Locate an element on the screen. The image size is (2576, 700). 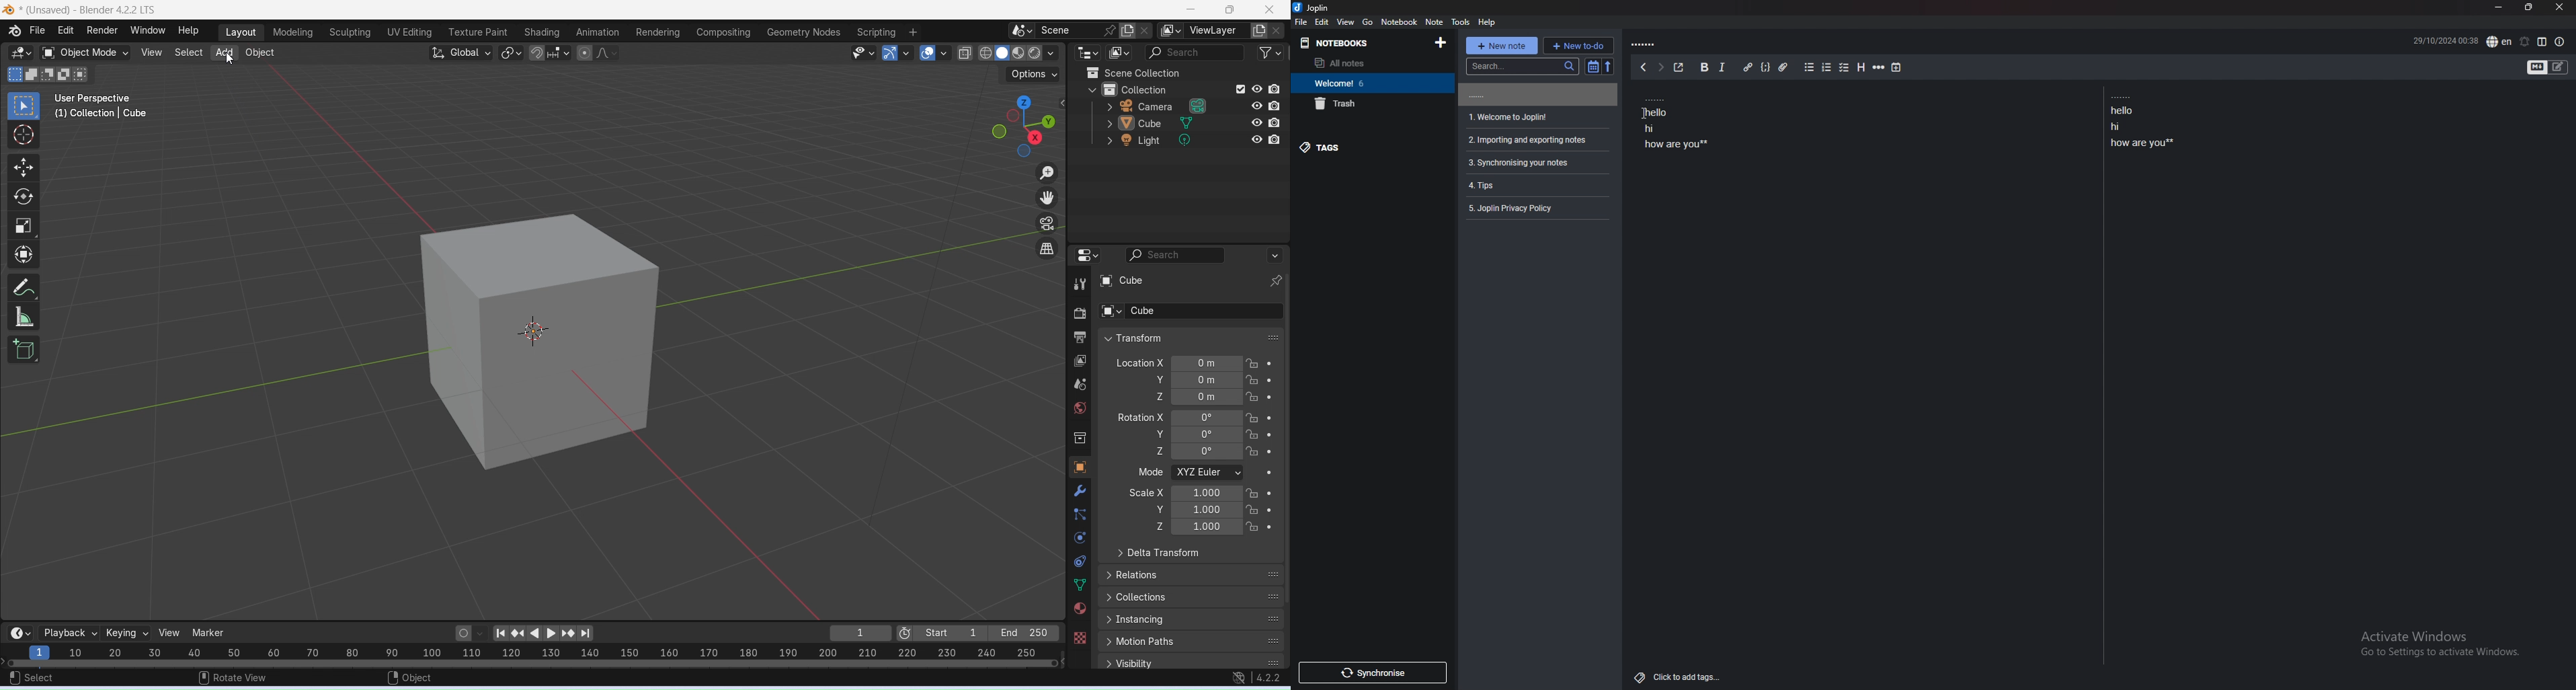
forward is located at coordinates (1660, 67).